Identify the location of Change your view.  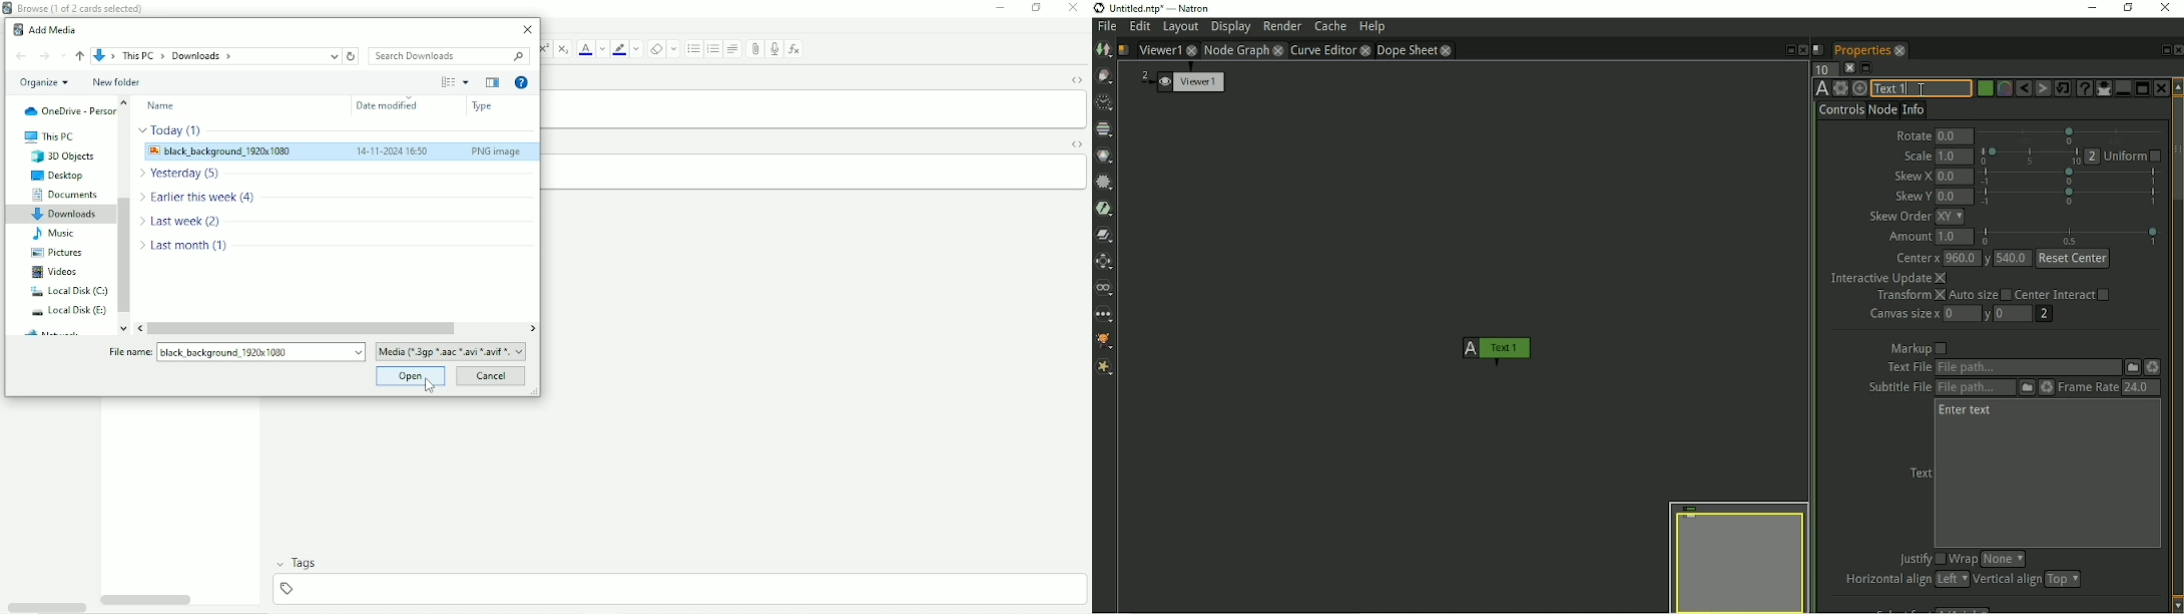
(448, 82).